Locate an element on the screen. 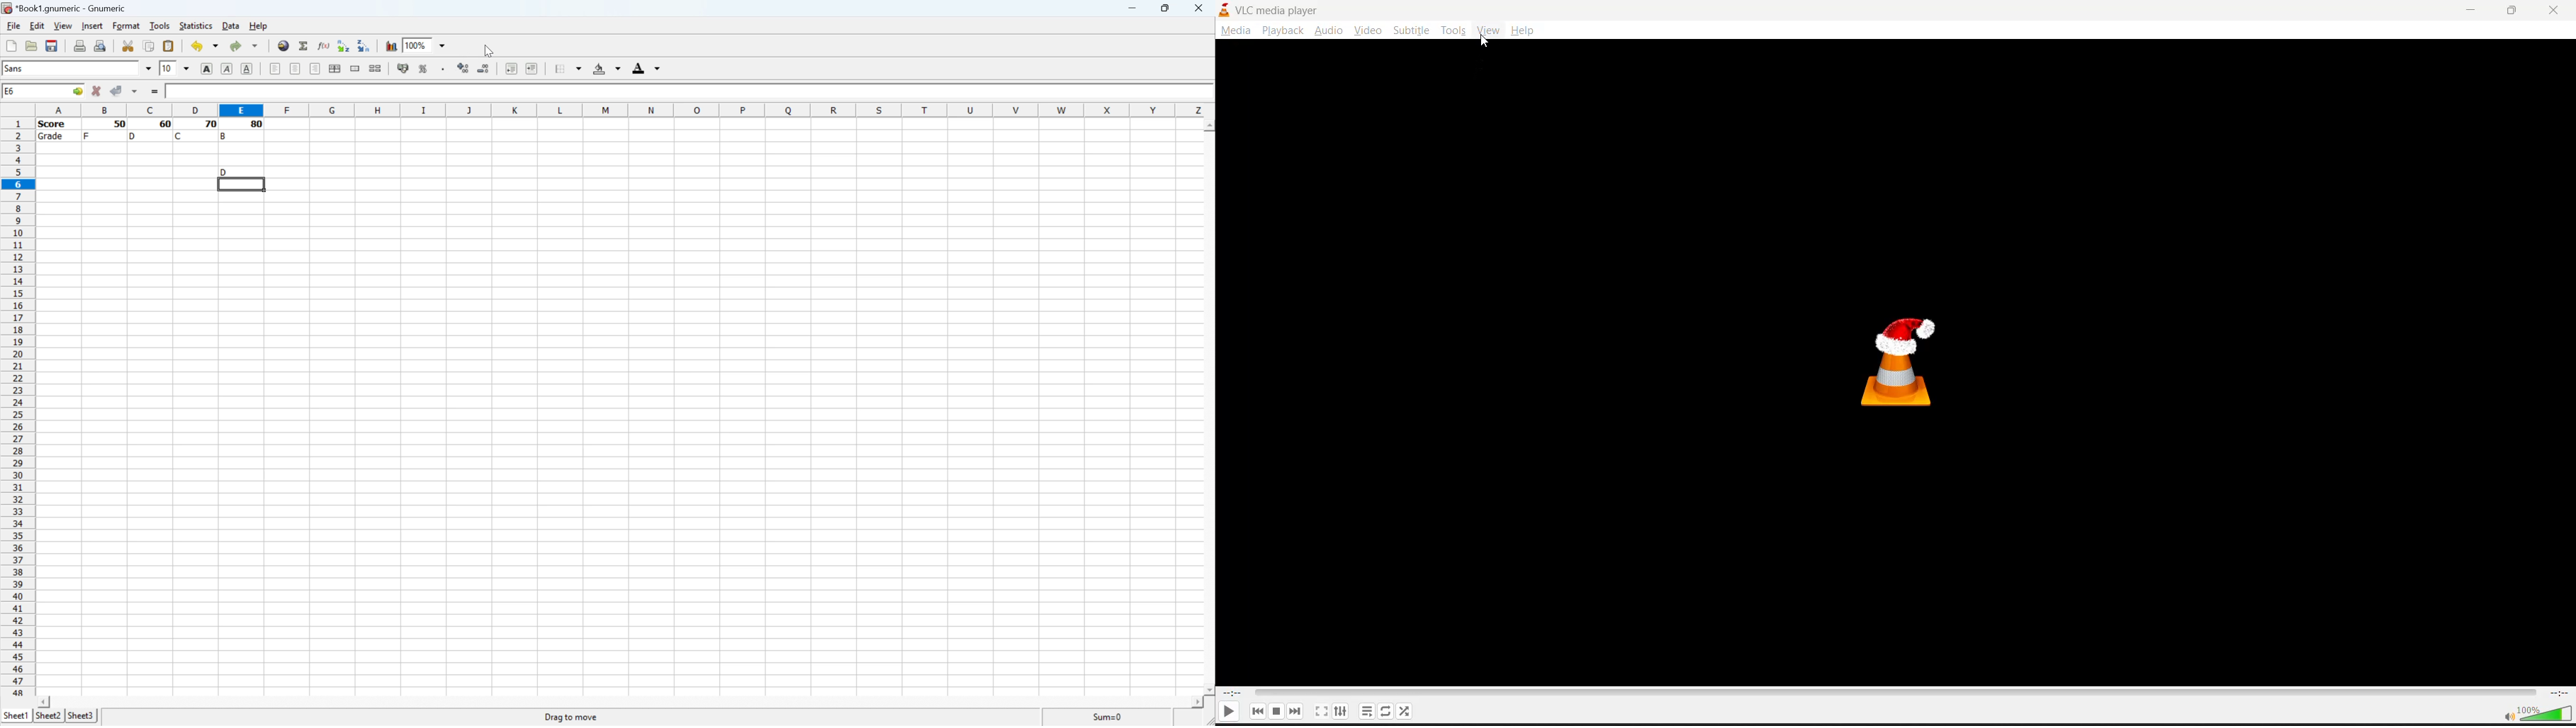  VLC media Player is located at coordinates (1290, 12).